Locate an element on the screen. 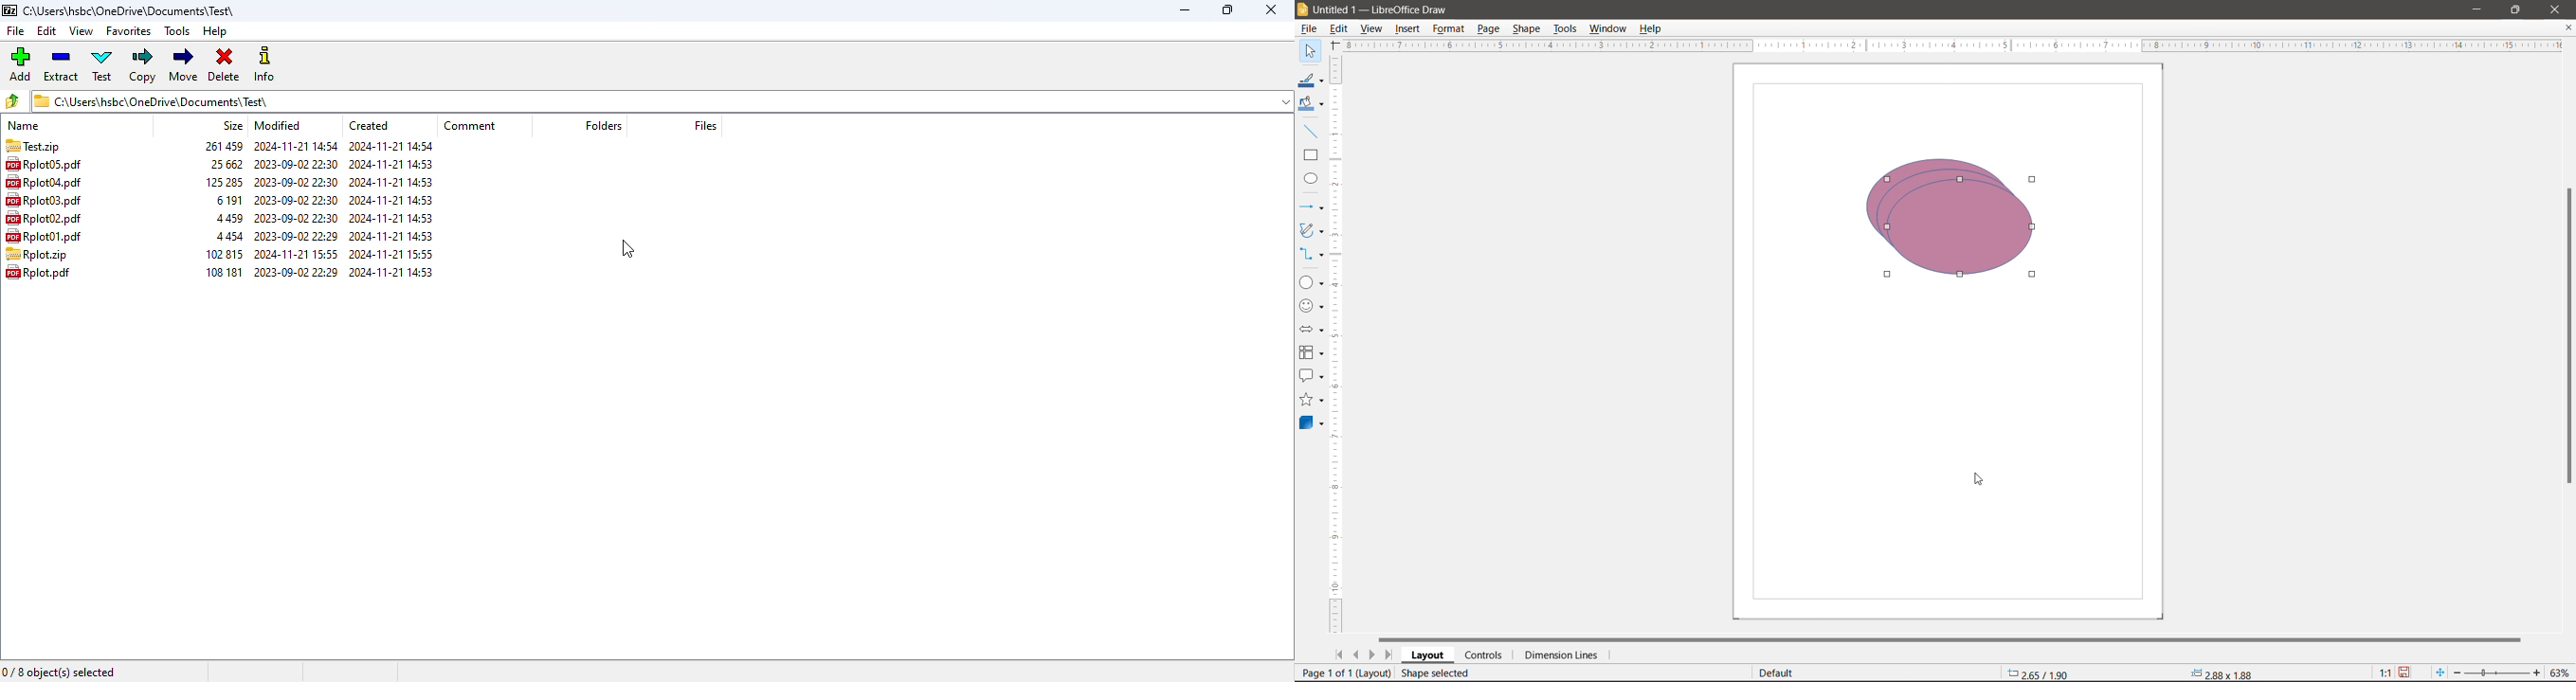  Close is located at coordinates (2555, 9).